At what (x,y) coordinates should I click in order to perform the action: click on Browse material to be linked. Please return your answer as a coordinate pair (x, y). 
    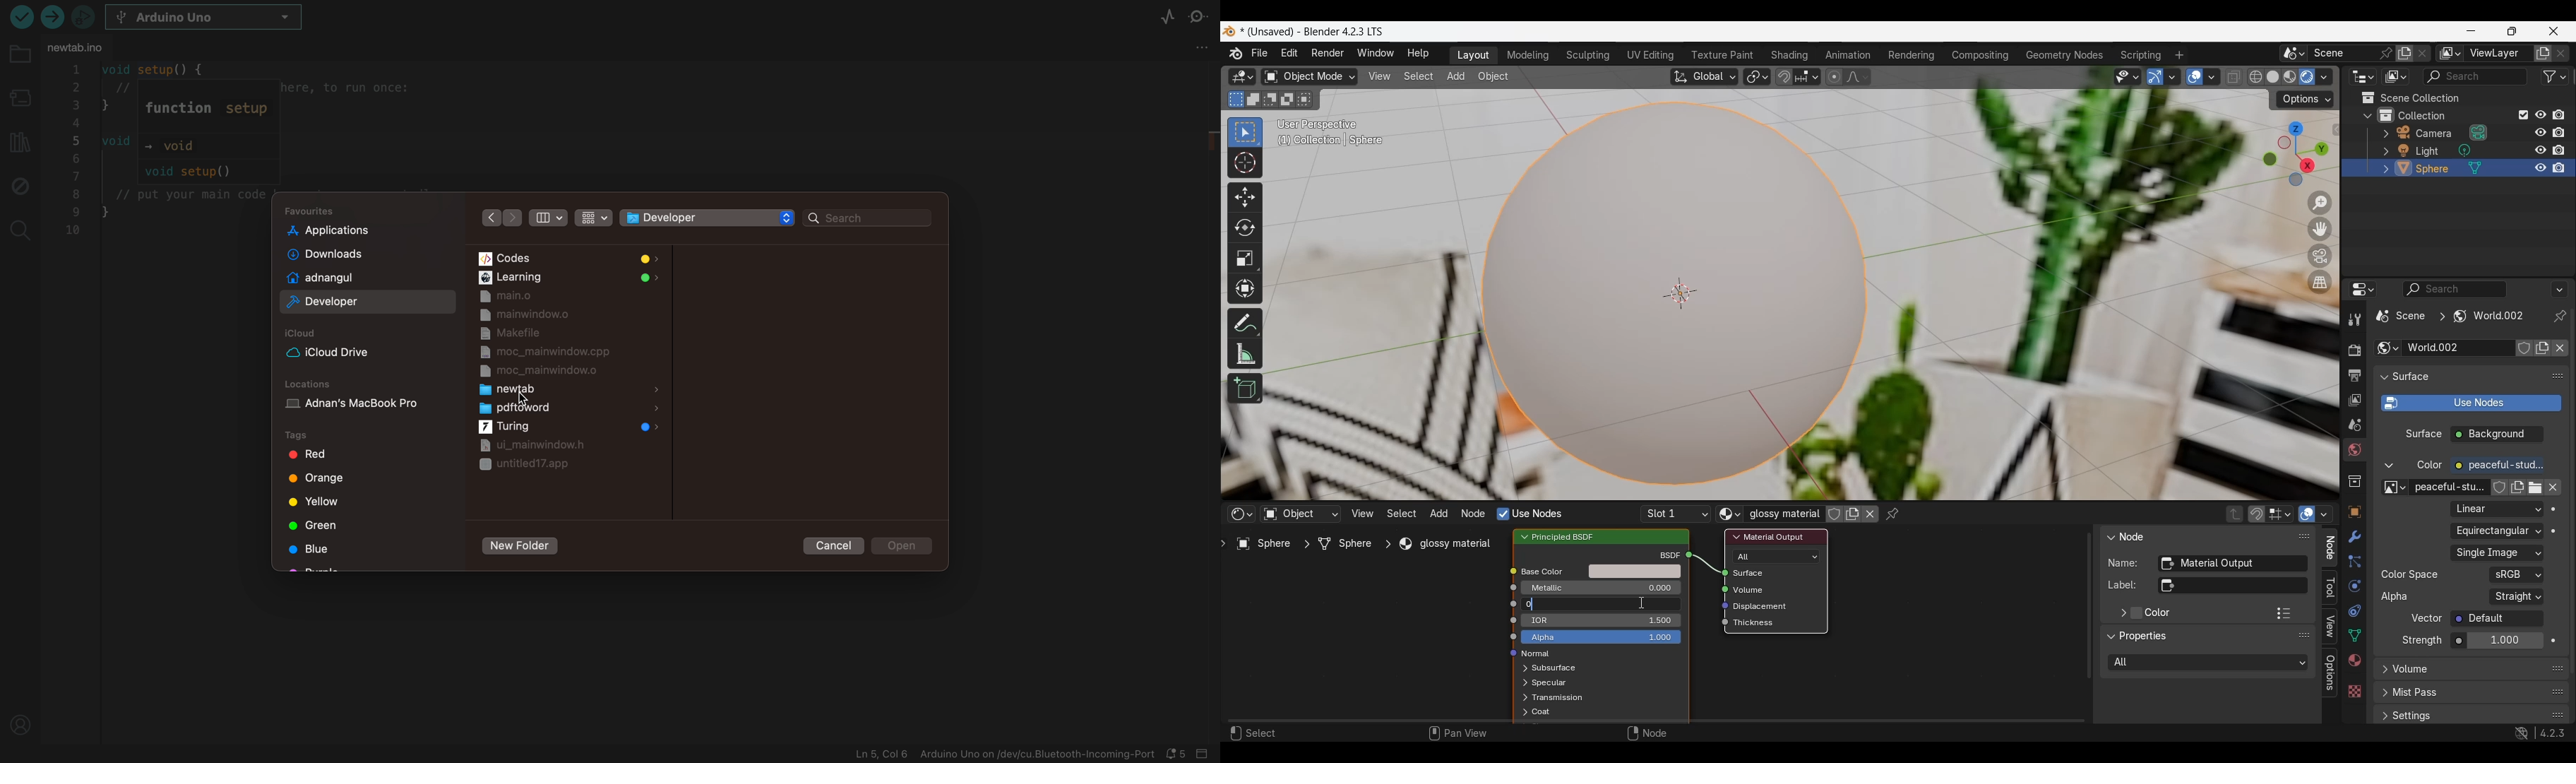
    Looking at the image, I should click on (1730, 514).